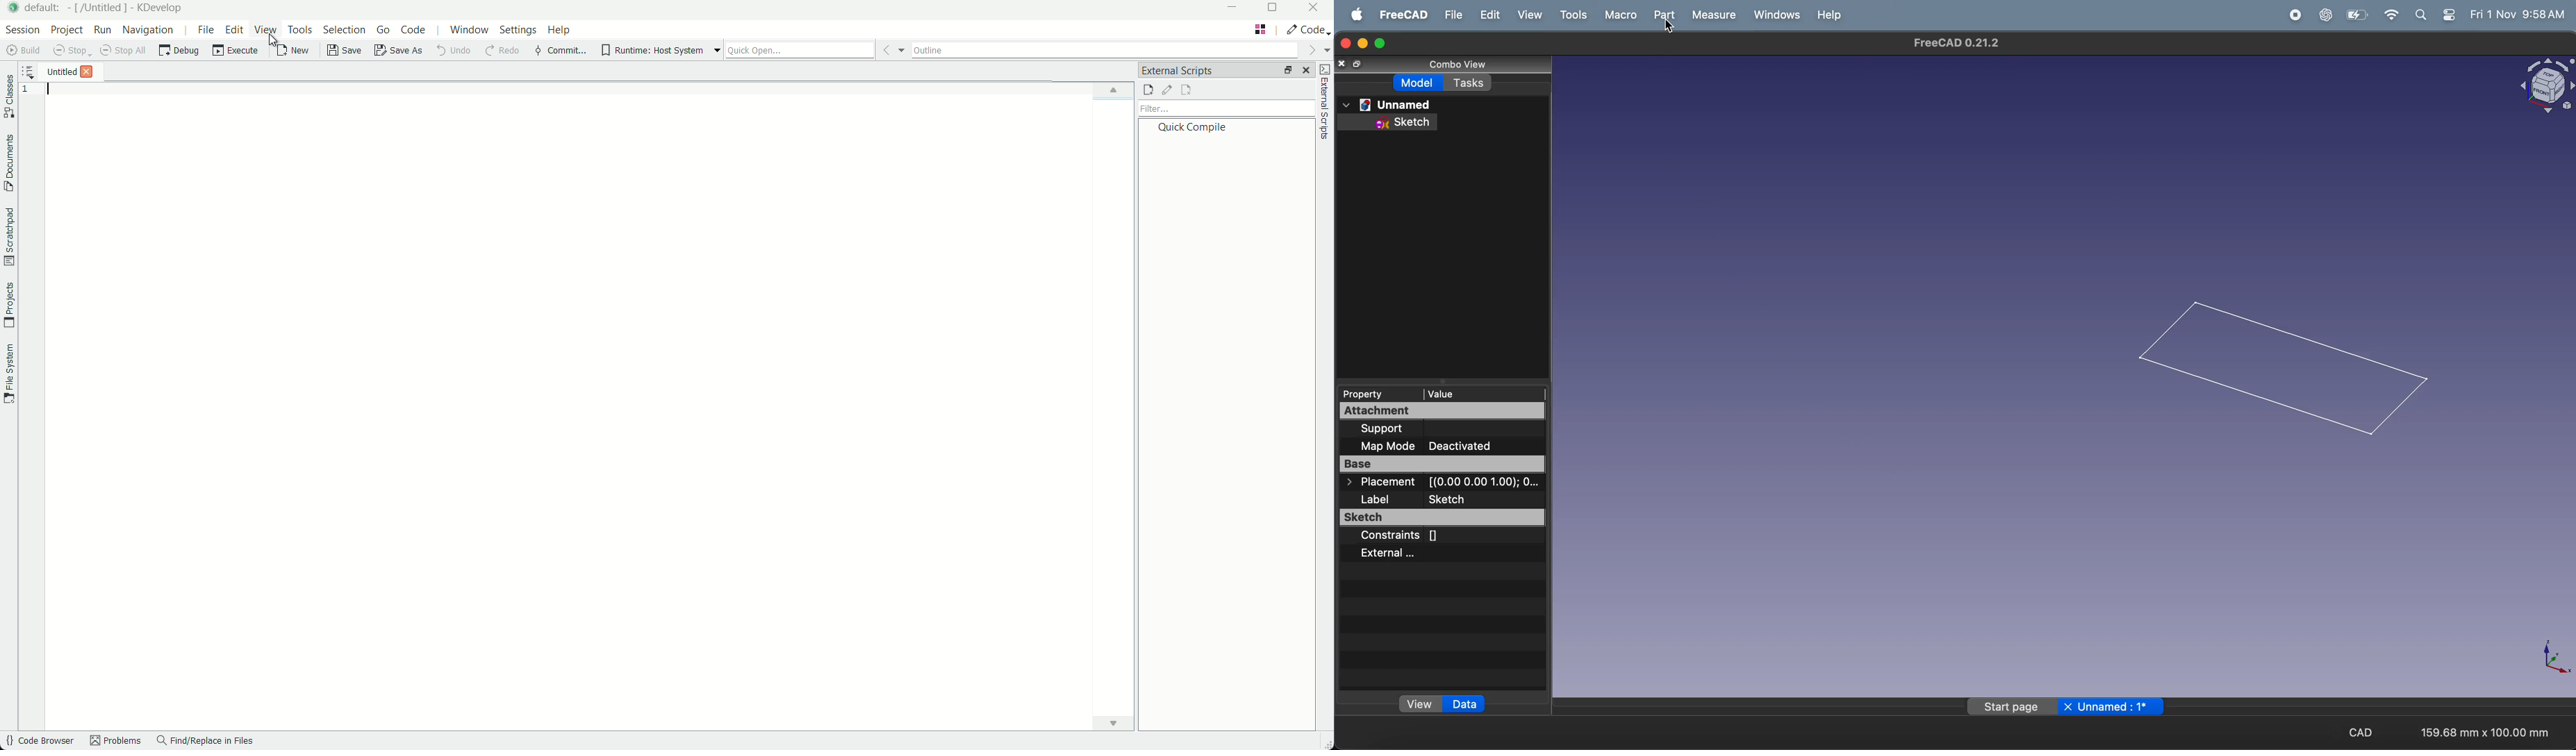  What do you see at coordinates (472, 32) in the screenshot?
I see `window` at bounding box center [472, 32].